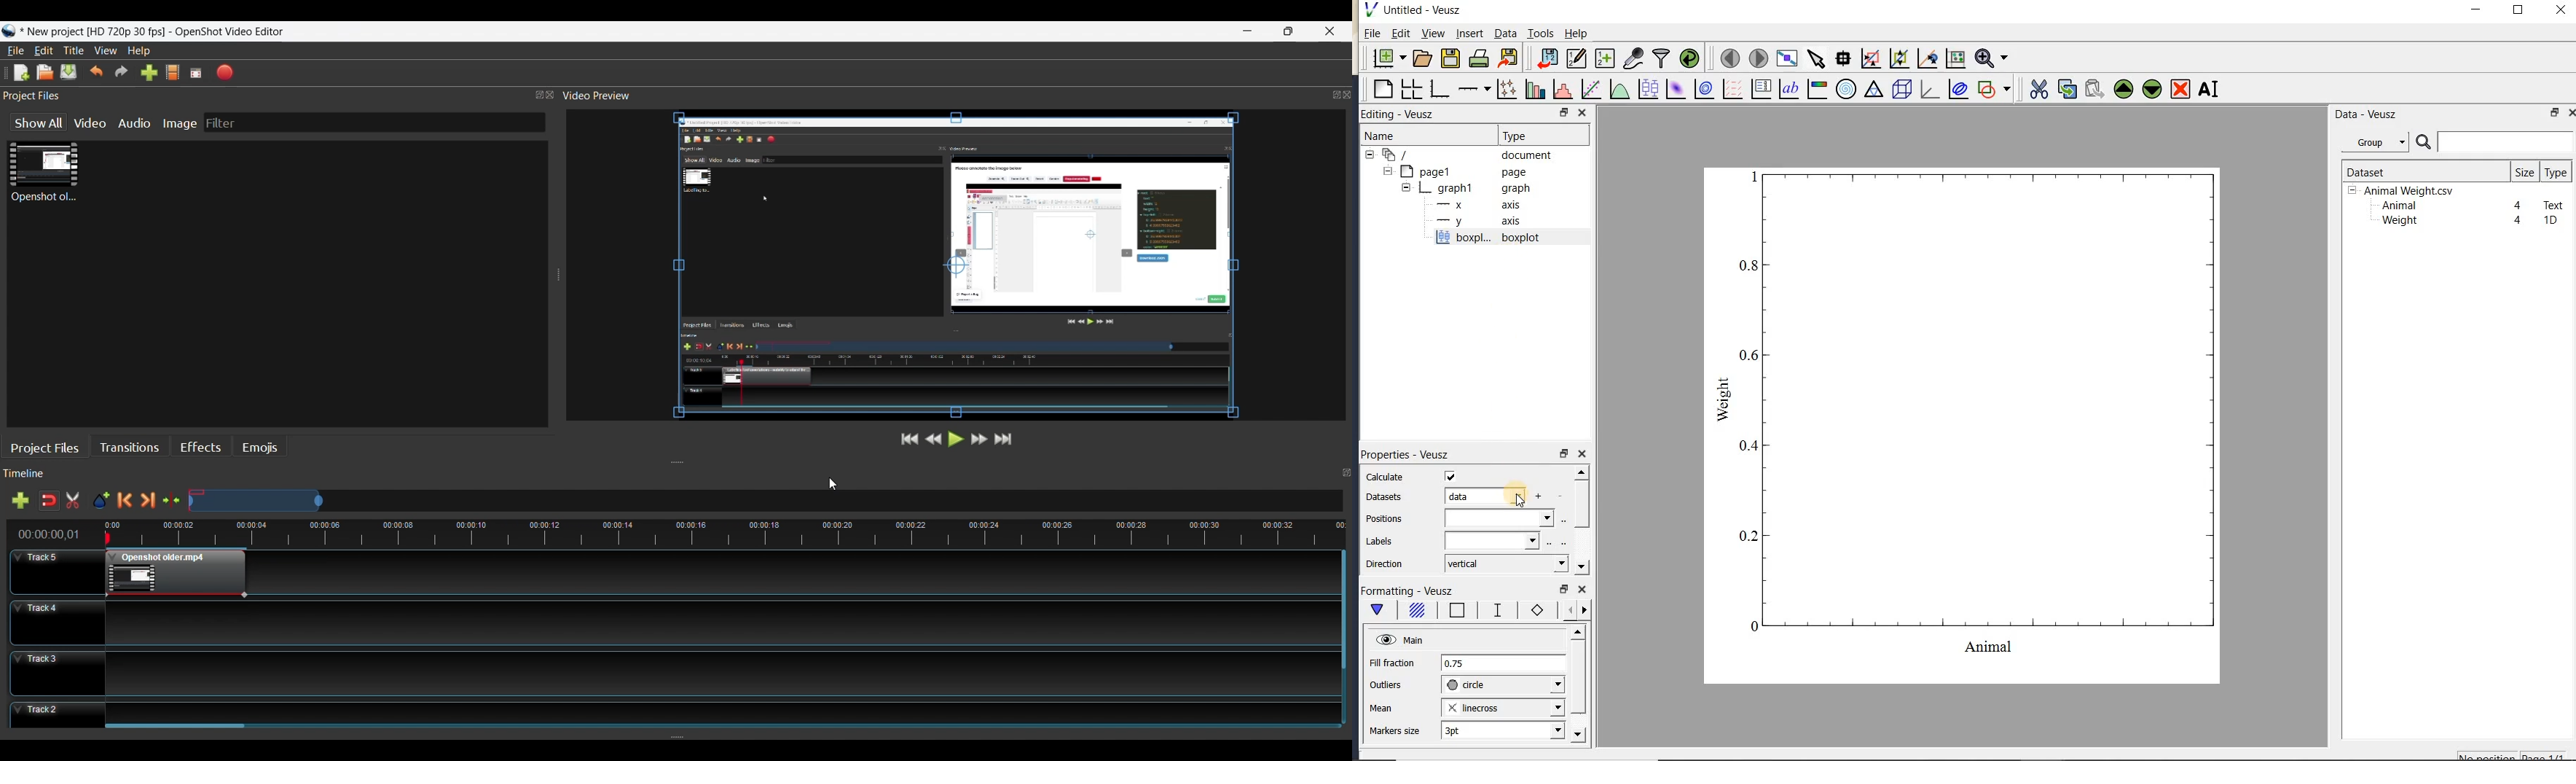  What do you see at coordinates (1343, 611) in the screenshot?
I see `Vertical Scroll bar` at bounding box center [1343, 611].